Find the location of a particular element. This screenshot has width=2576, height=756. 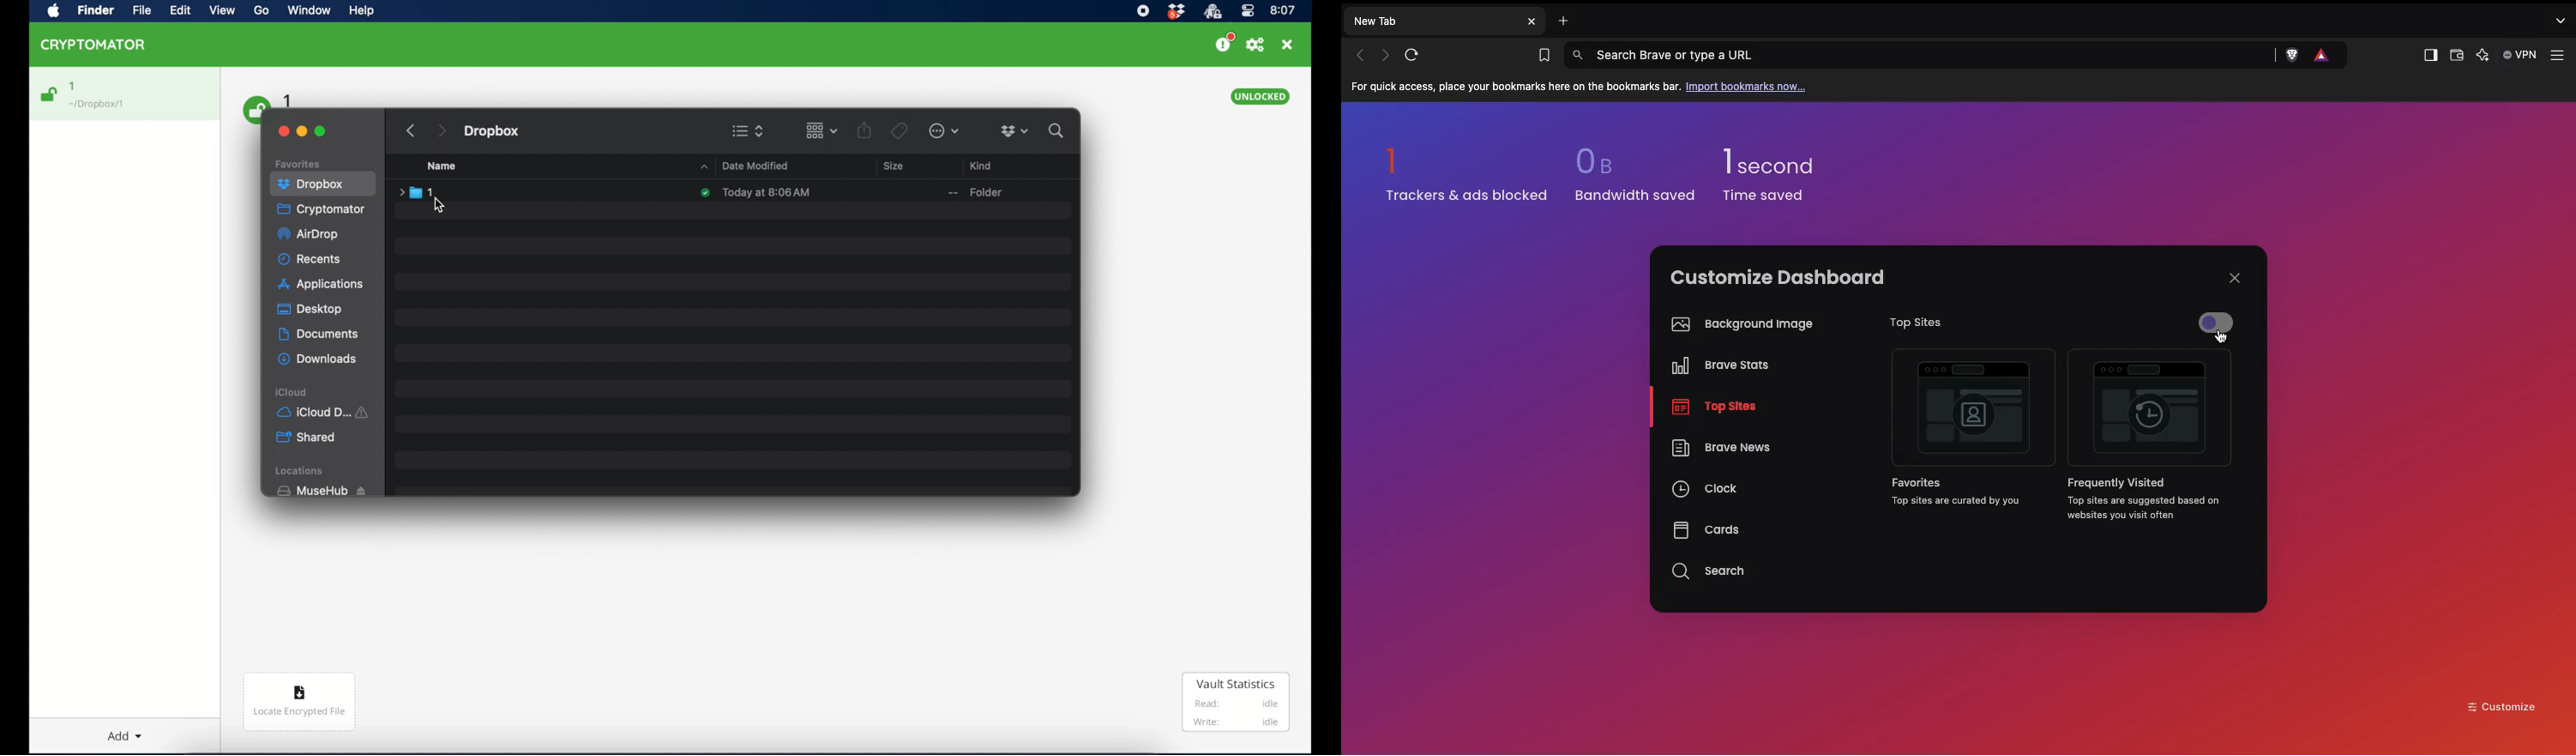

previous is located at coordinates (411, 130).